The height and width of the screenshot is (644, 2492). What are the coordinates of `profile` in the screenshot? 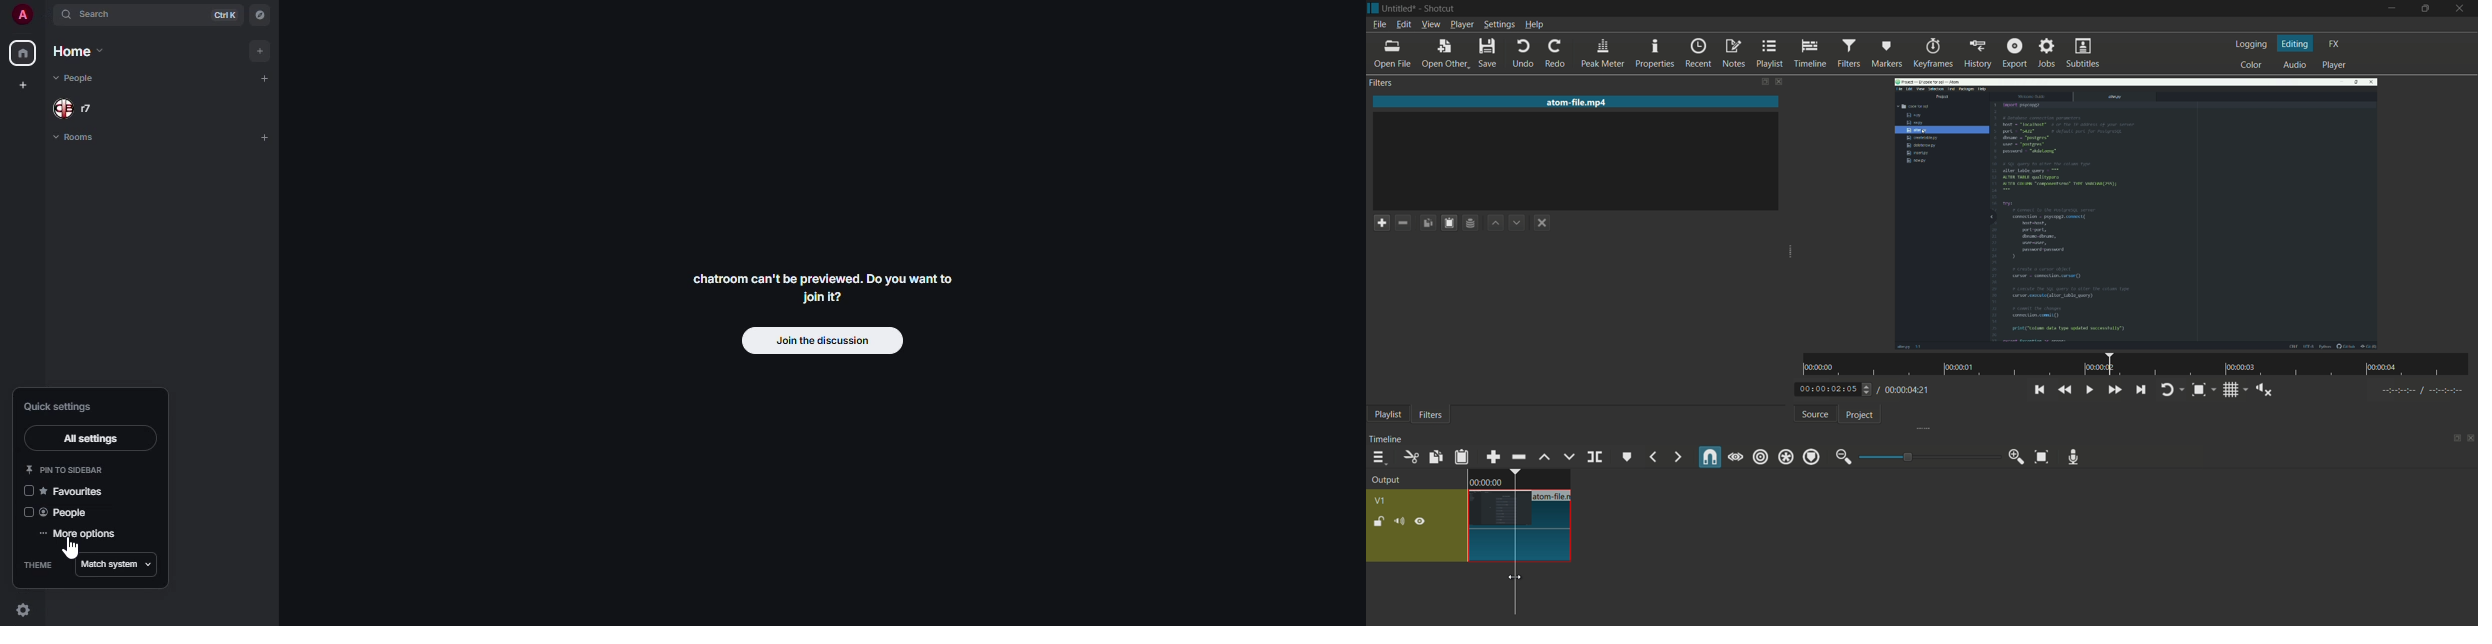 It's located at (22, 14).